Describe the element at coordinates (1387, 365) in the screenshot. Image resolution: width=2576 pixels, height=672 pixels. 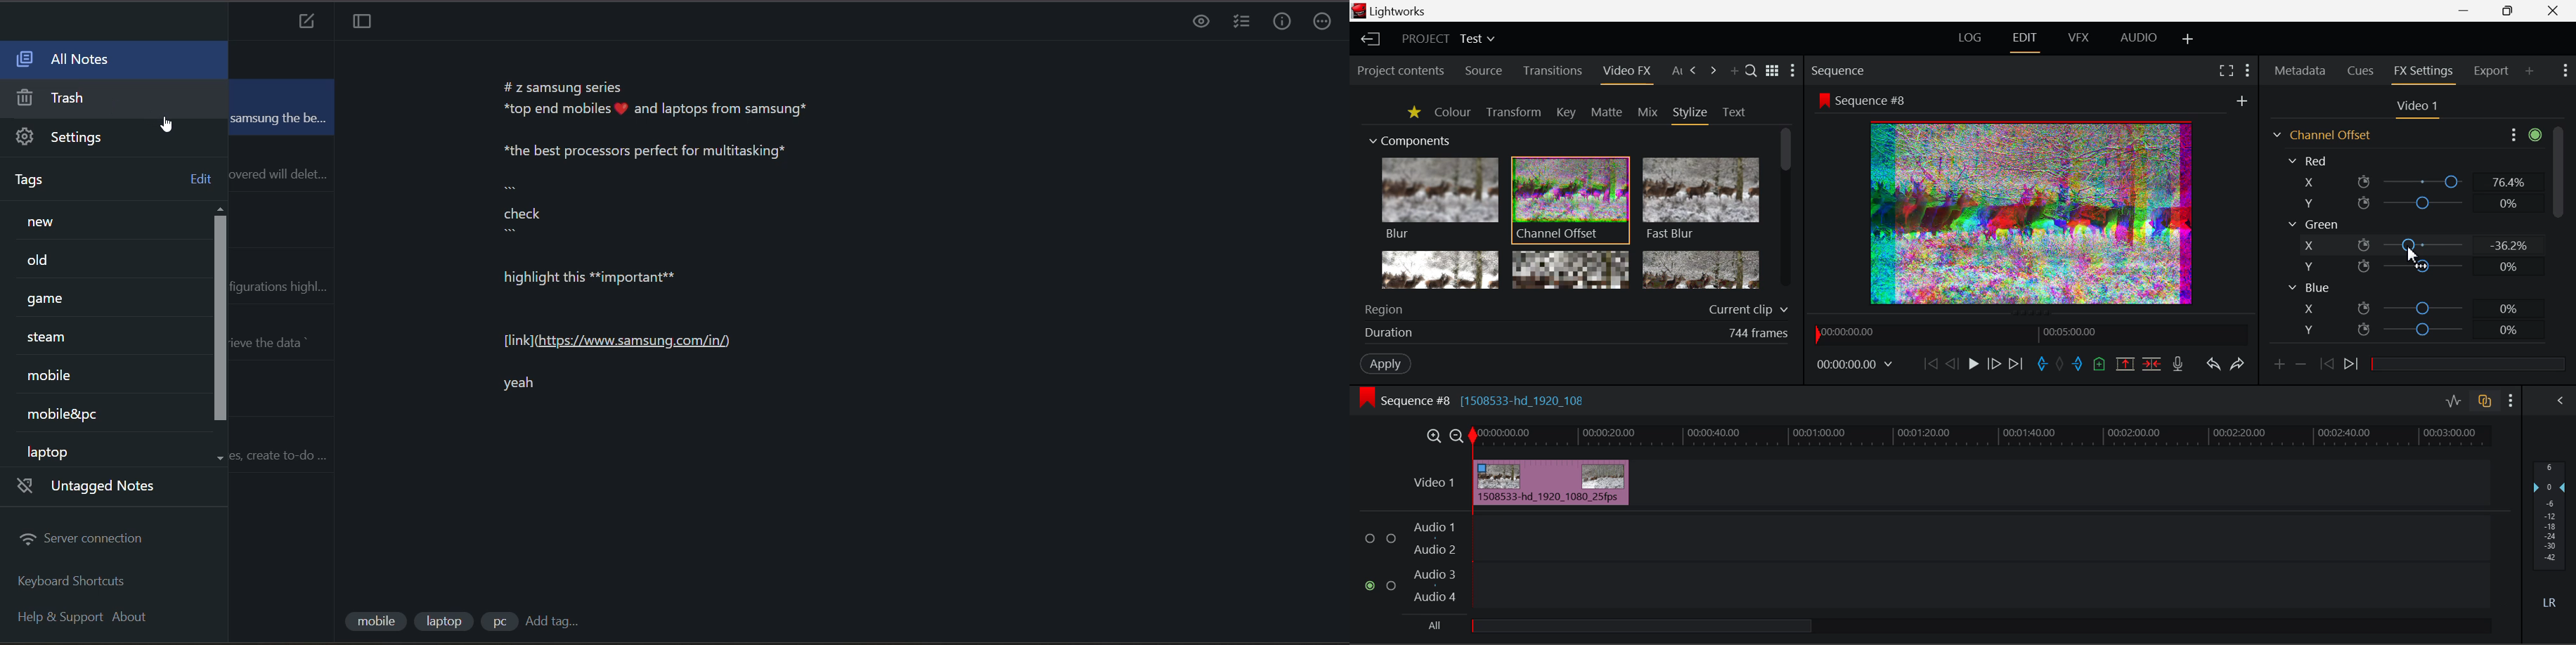
I see `Apply` at that location.